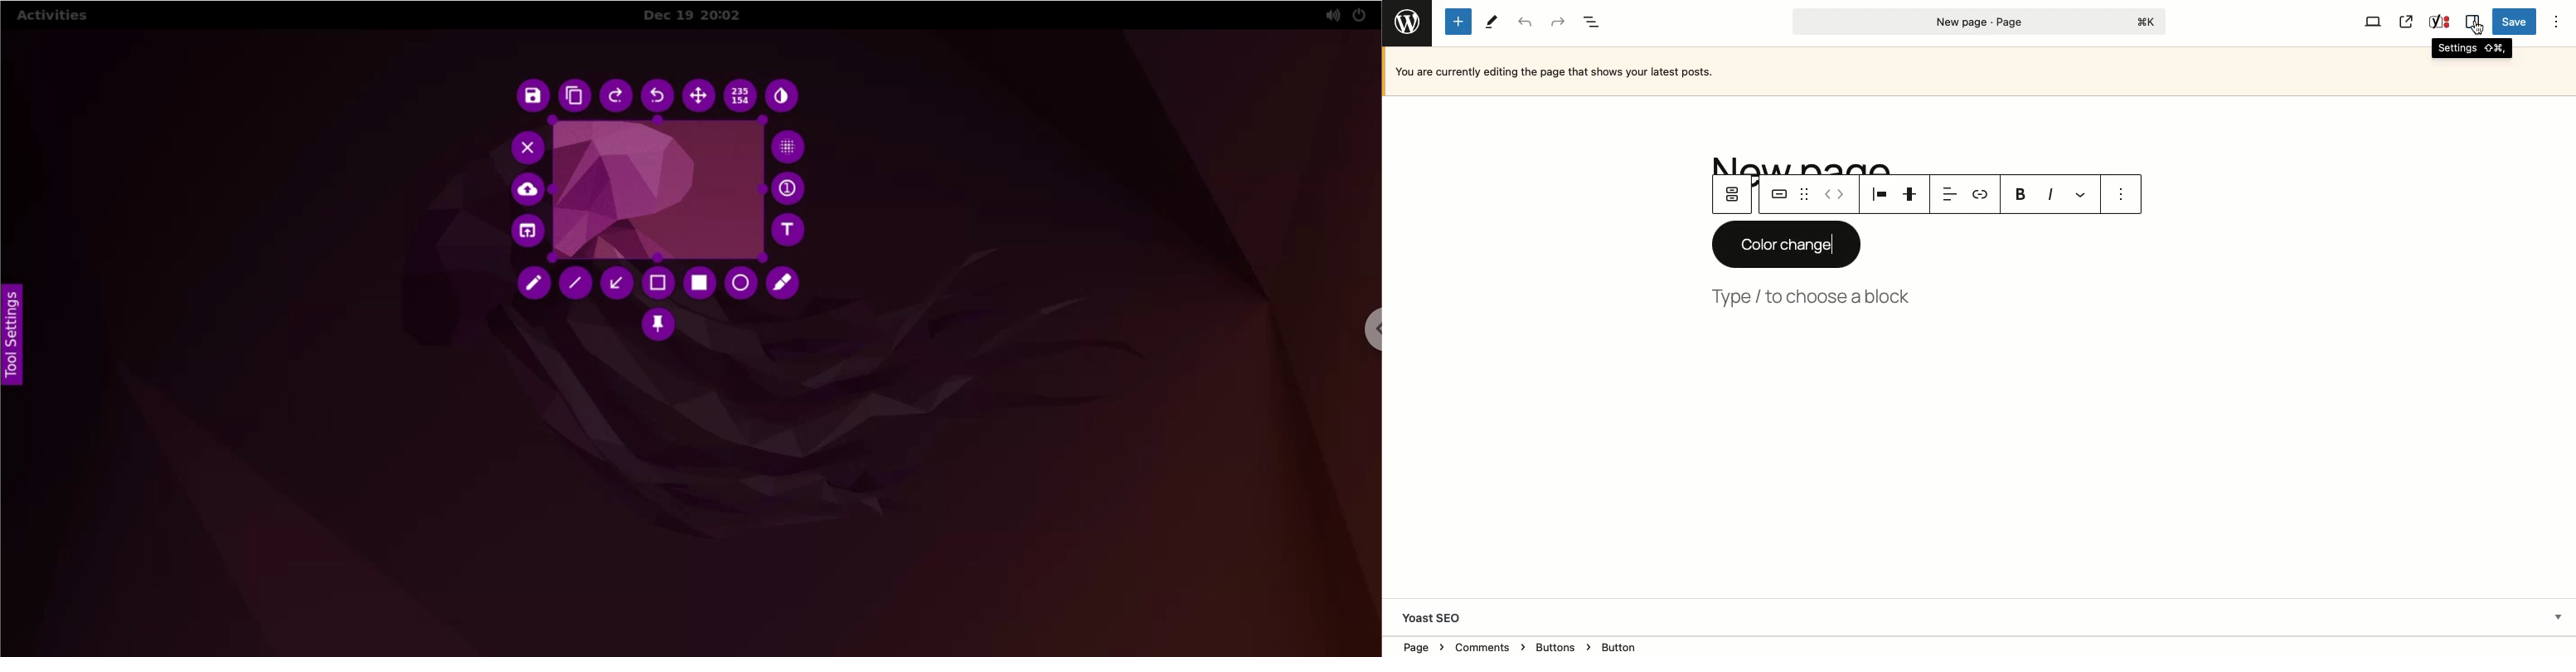 This screenshot has height=672, width=2576. What do you see at coordinates (1815, 297) in the screenshot?
I see `Type, choose a block` at bounding box center [1815, 297].